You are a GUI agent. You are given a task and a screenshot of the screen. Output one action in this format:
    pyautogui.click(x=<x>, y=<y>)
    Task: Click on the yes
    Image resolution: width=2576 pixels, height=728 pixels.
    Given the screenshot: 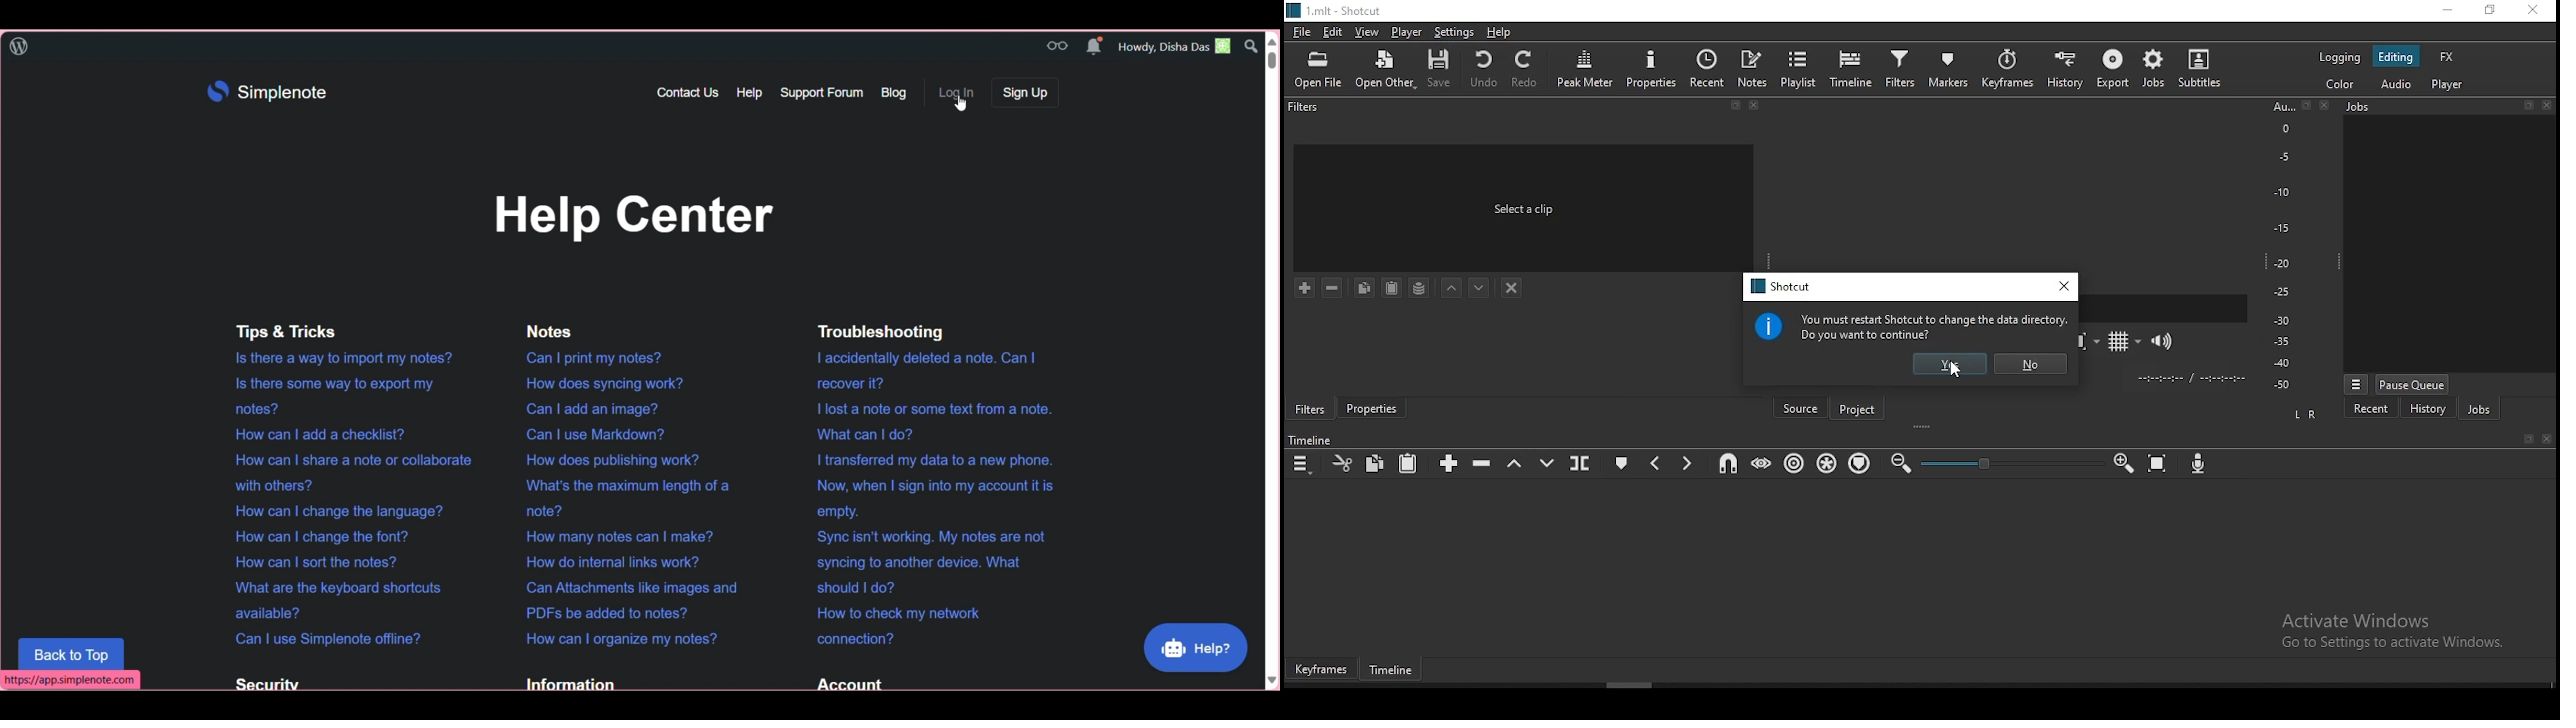 What is the action you would take?
    pyautogui.click(x=1951, y=364)
    